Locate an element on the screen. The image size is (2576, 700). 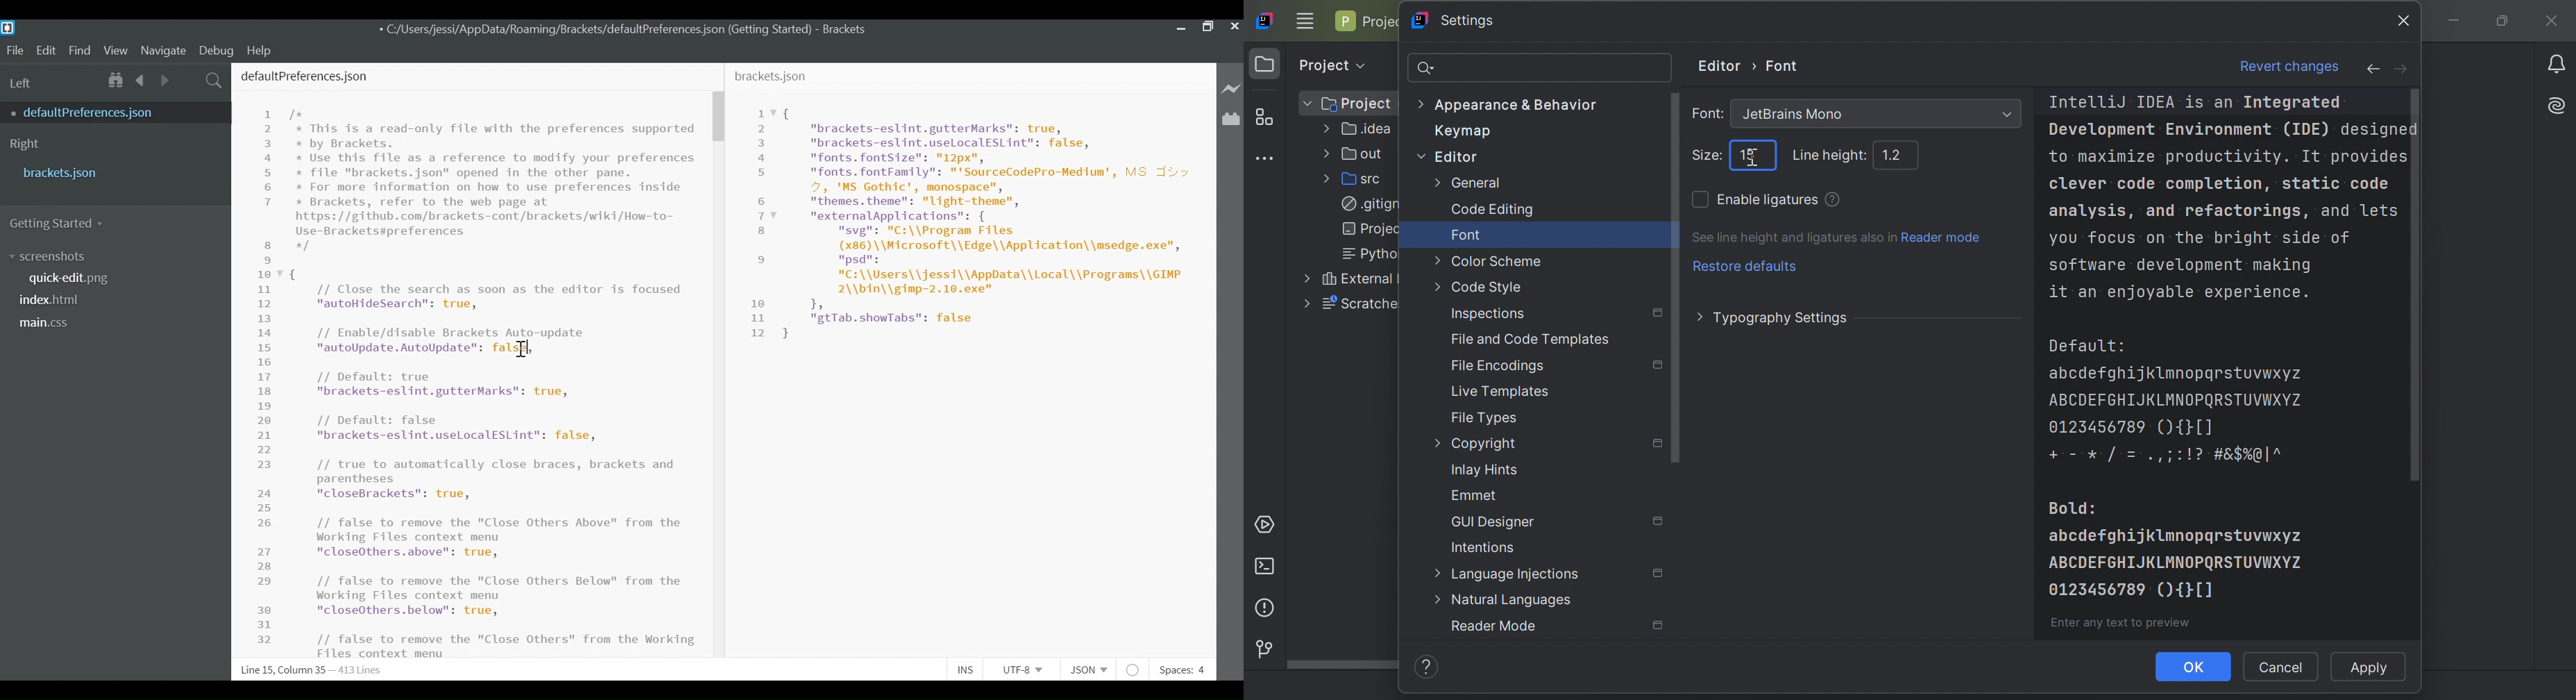
Left is located at coordinates (22, 83).